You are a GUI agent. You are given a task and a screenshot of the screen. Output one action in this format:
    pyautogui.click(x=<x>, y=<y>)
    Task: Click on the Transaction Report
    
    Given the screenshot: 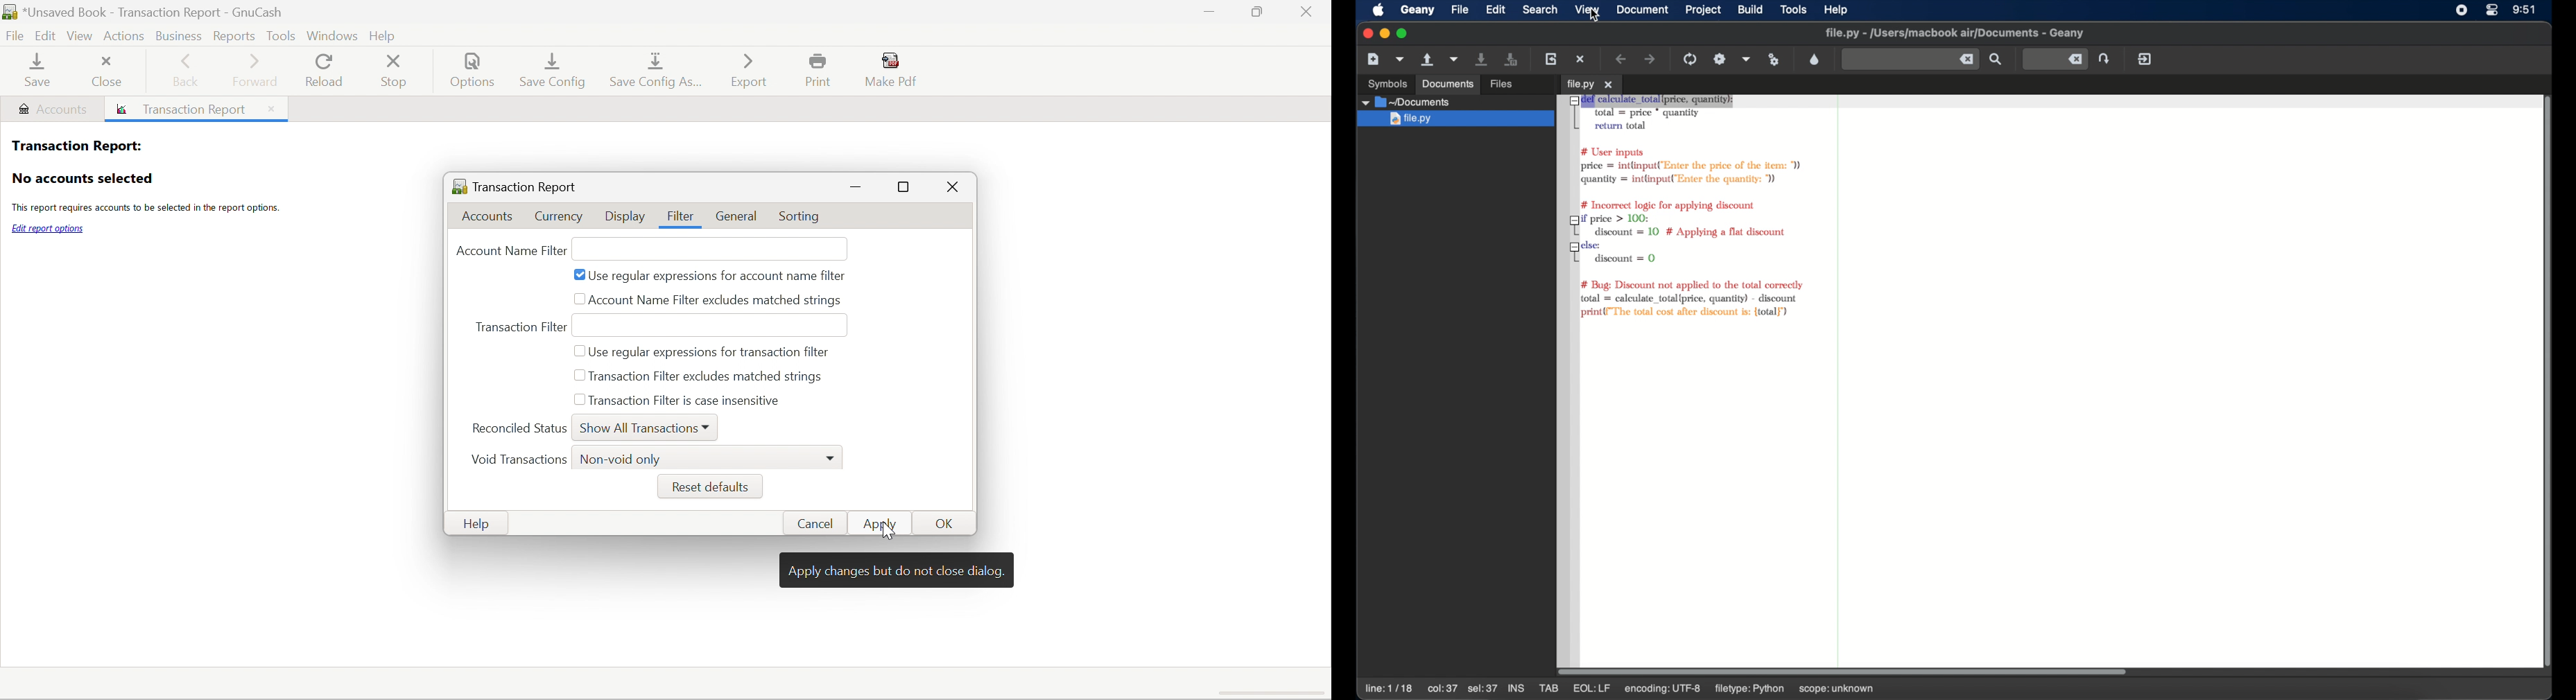 What is the action you would take?
    pyautogui.click(x=515, y=184)
    